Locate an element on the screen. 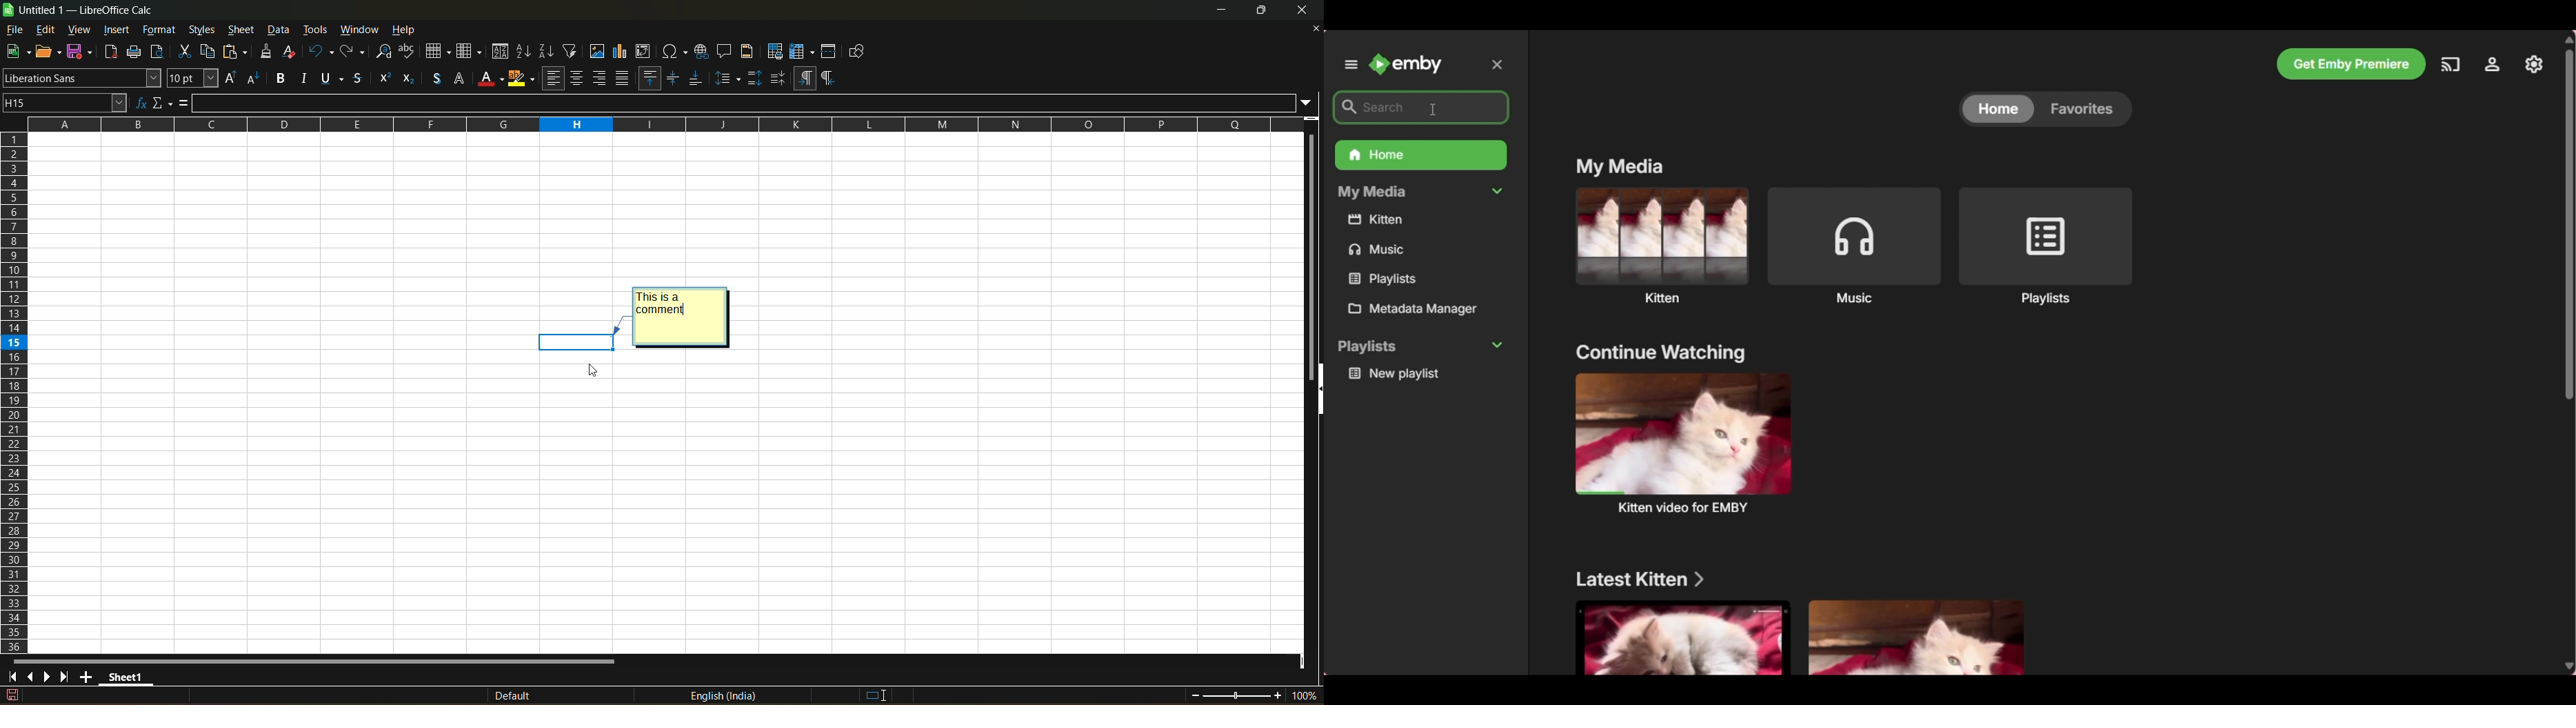  freeze rows and columns is located at coordinates (801, 51).